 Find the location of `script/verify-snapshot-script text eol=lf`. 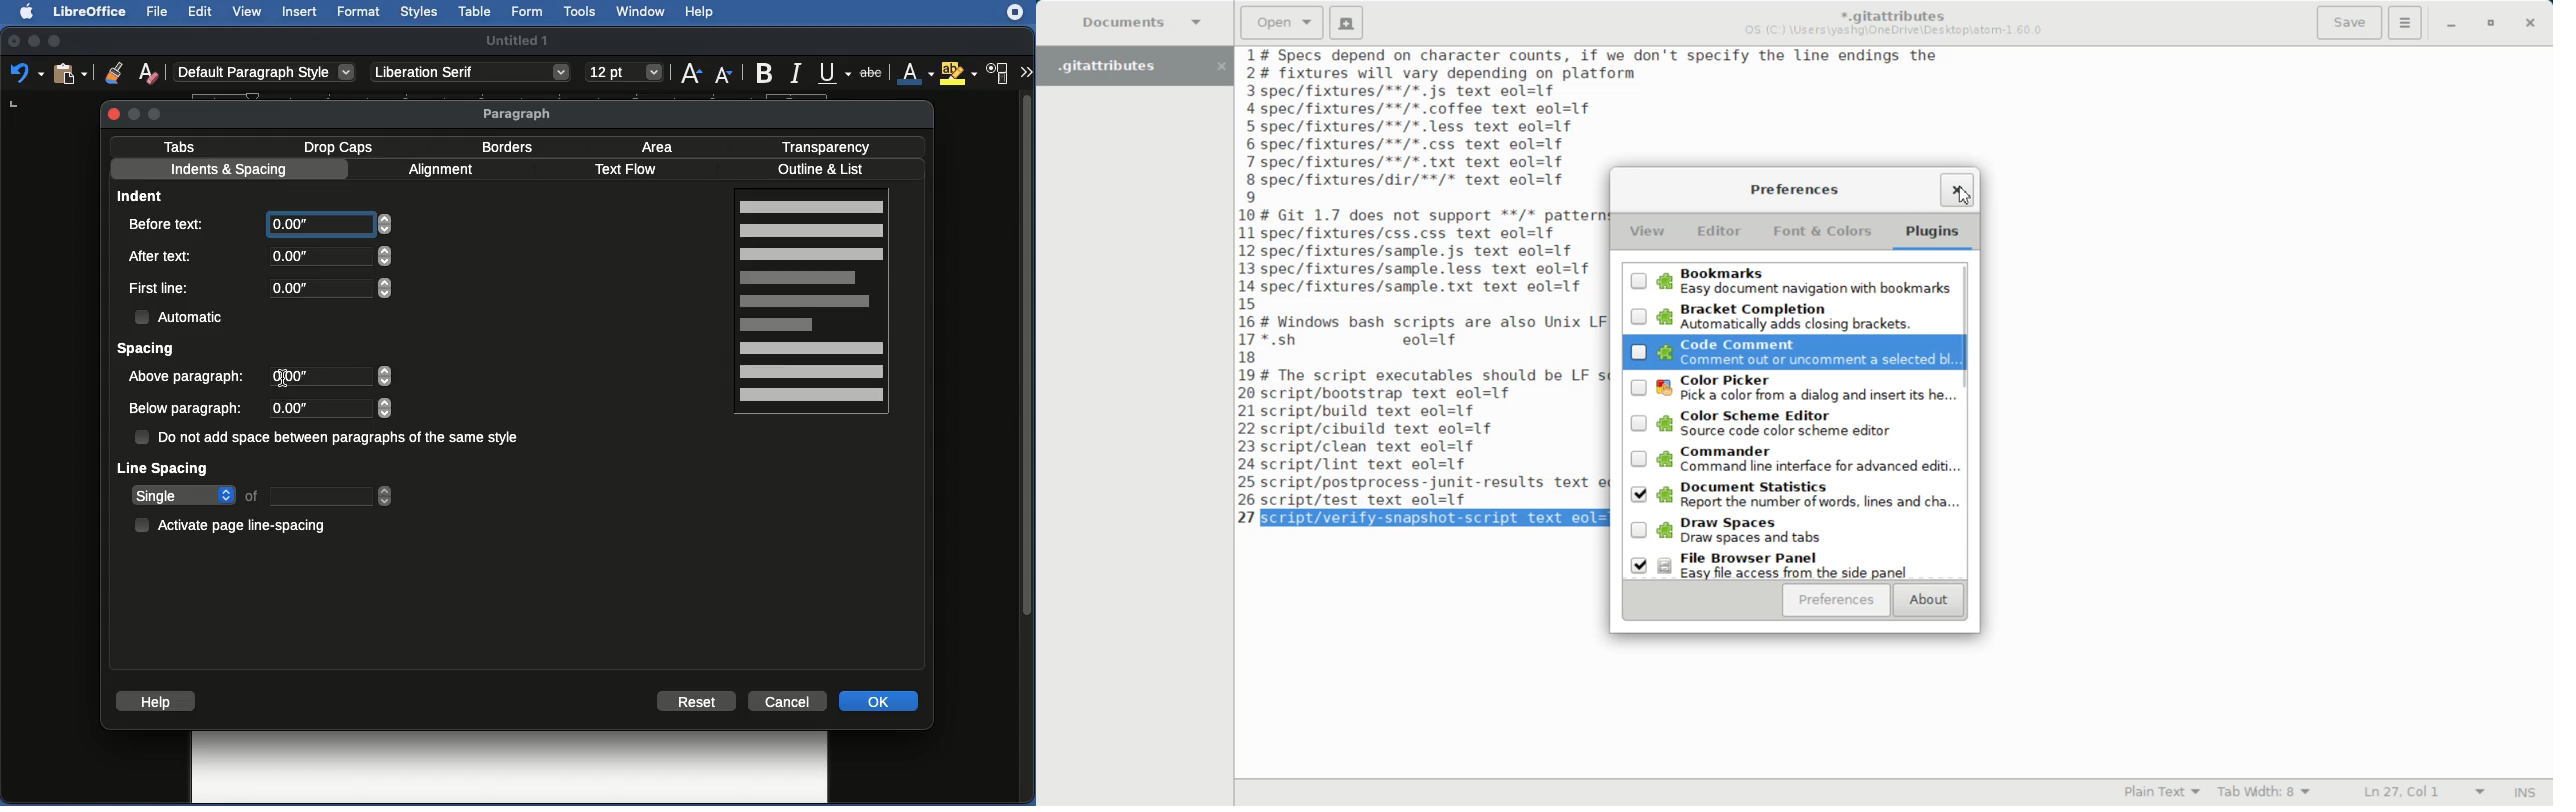

script/verify-snapshot-script text eol=lf is located at coordinates (1437, 518).